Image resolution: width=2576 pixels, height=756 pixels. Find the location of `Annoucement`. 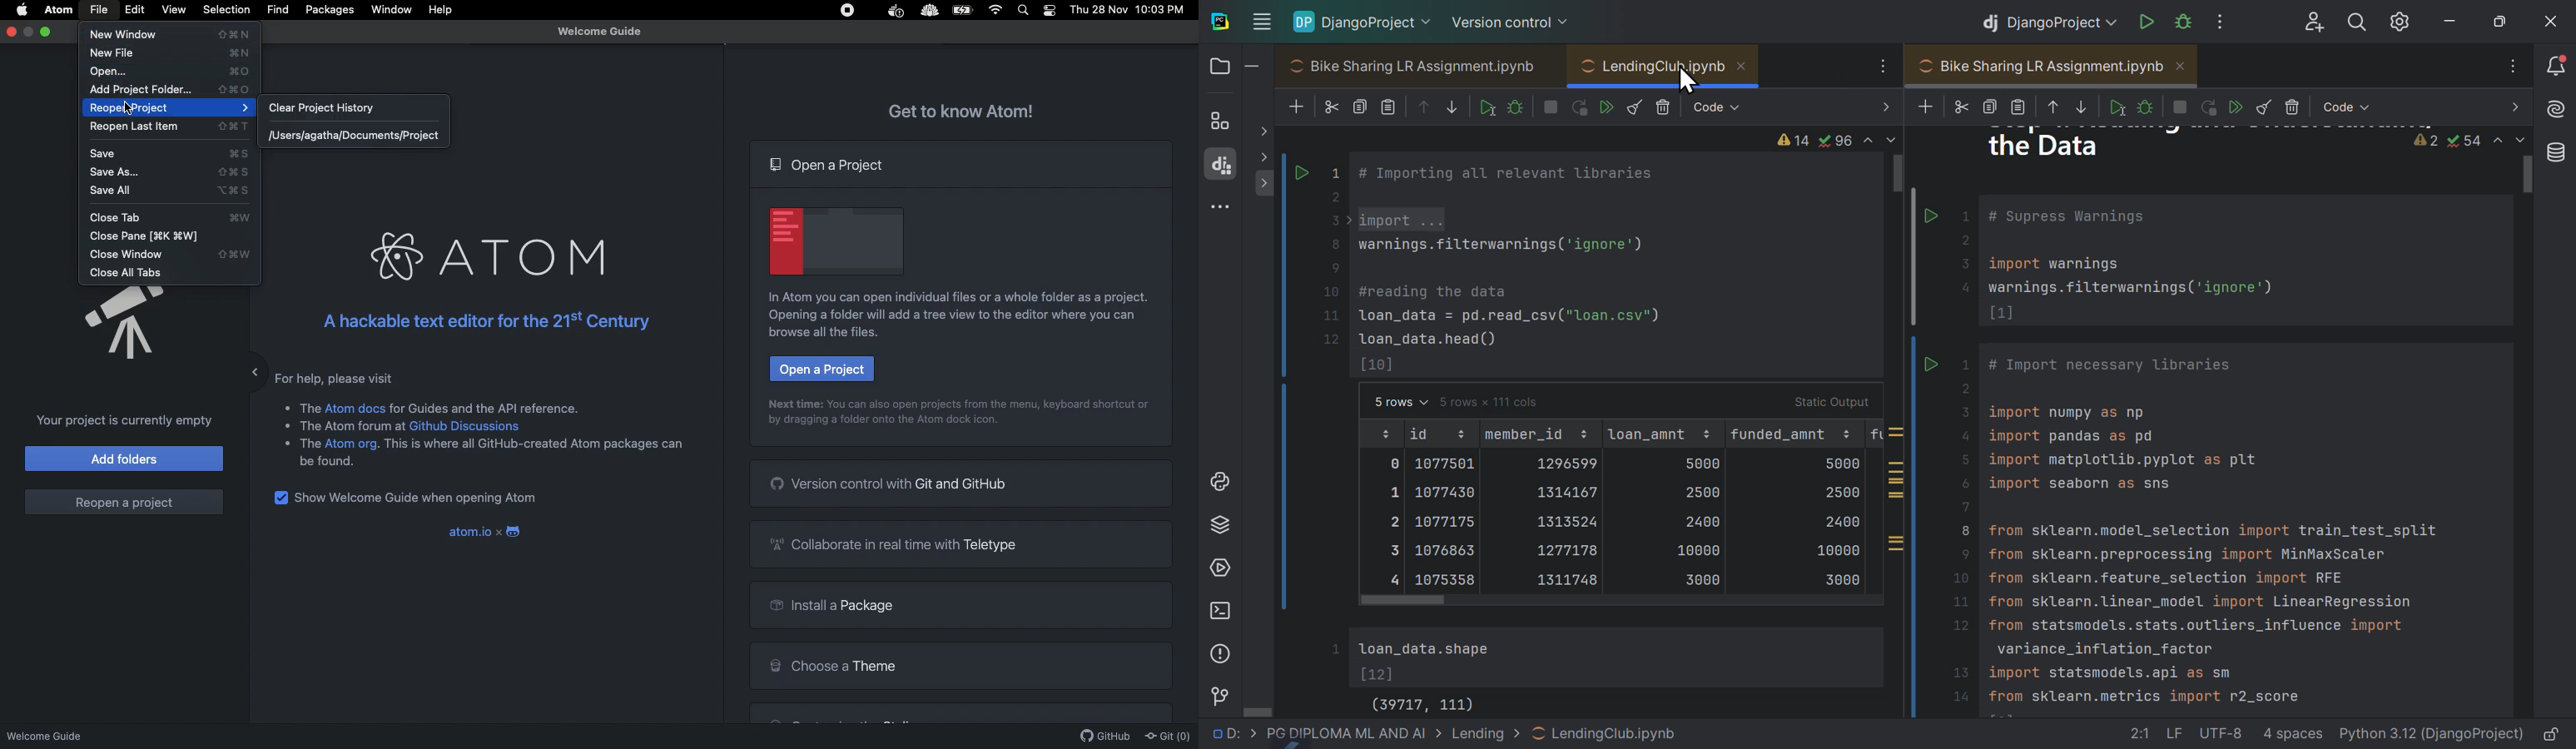

Annoucement is located at coordinates (108, 325).